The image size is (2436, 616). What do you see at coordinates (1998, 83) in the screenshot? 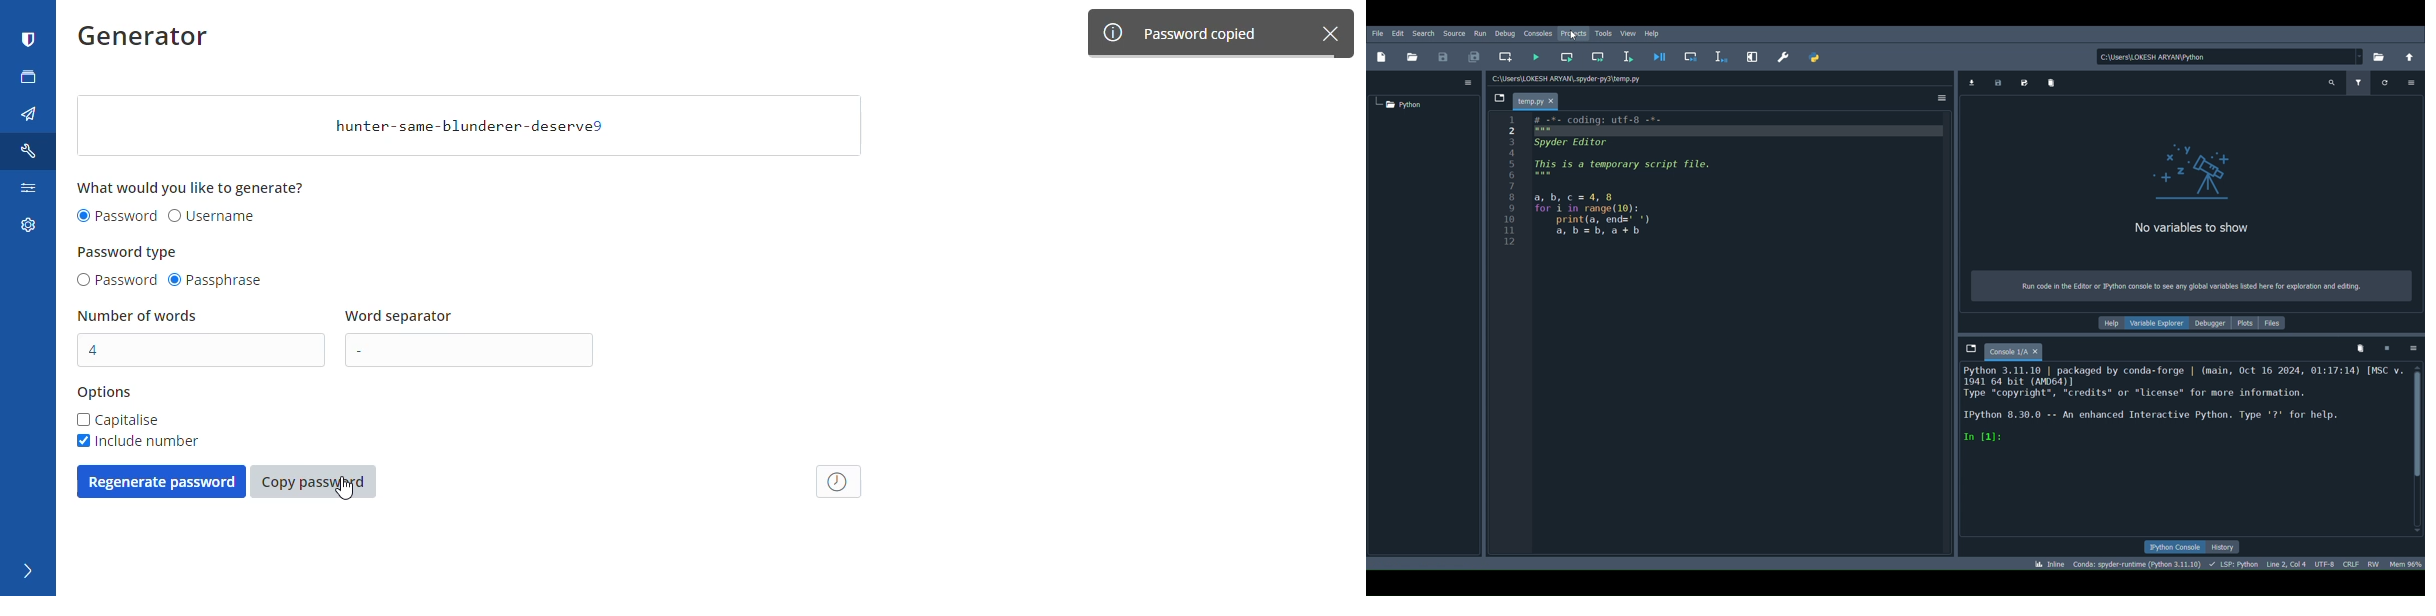
I see `Save data` at bounding box center [1998, 83].